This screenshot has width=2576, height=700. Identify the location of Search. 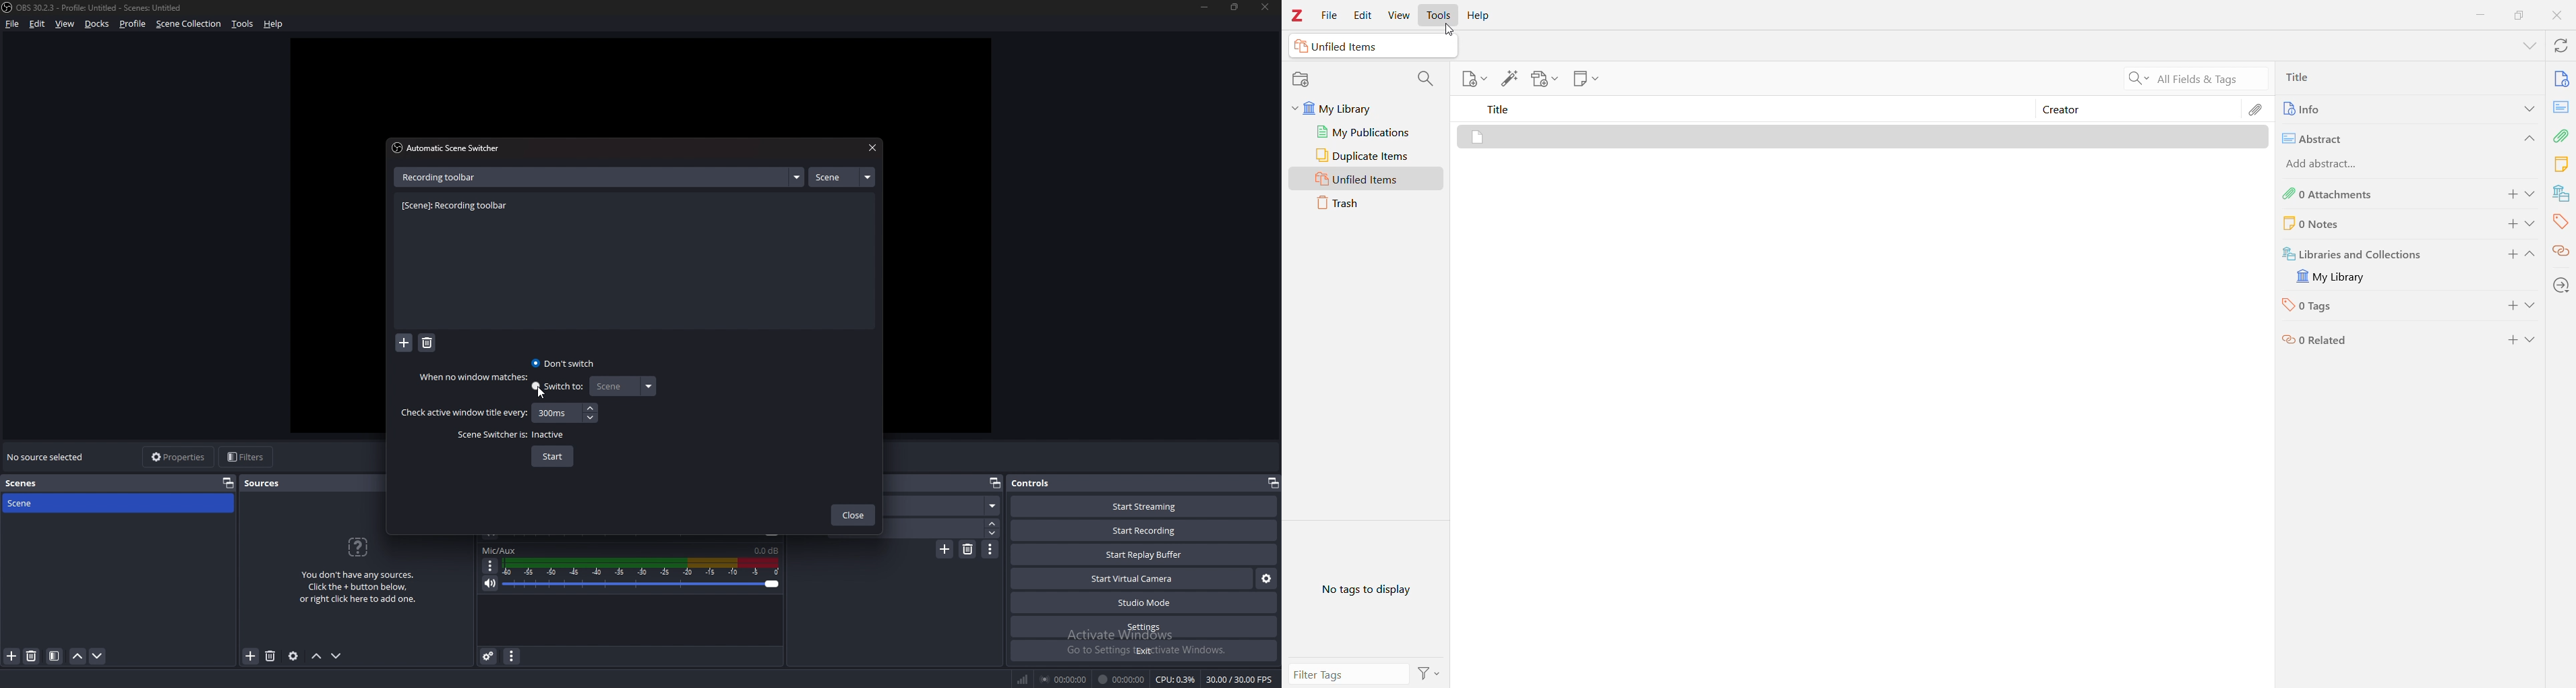
(2197, 78).